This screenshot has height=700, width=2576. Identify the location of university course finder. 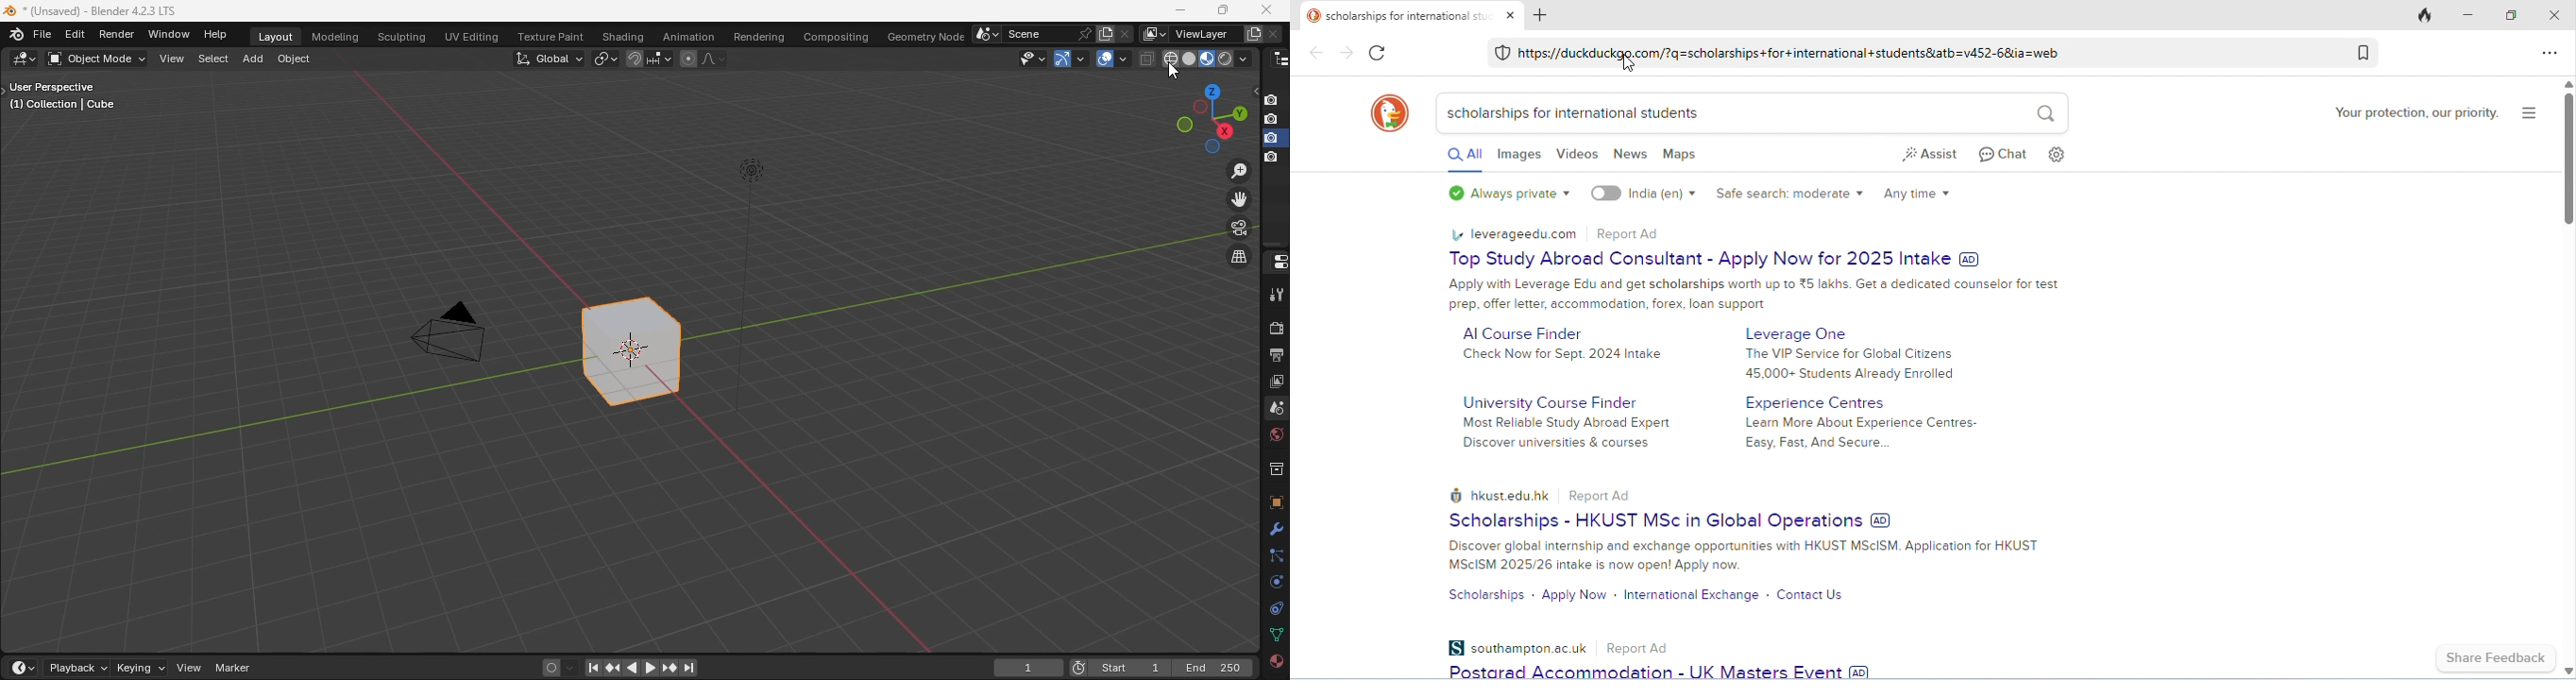
(1551, 400).